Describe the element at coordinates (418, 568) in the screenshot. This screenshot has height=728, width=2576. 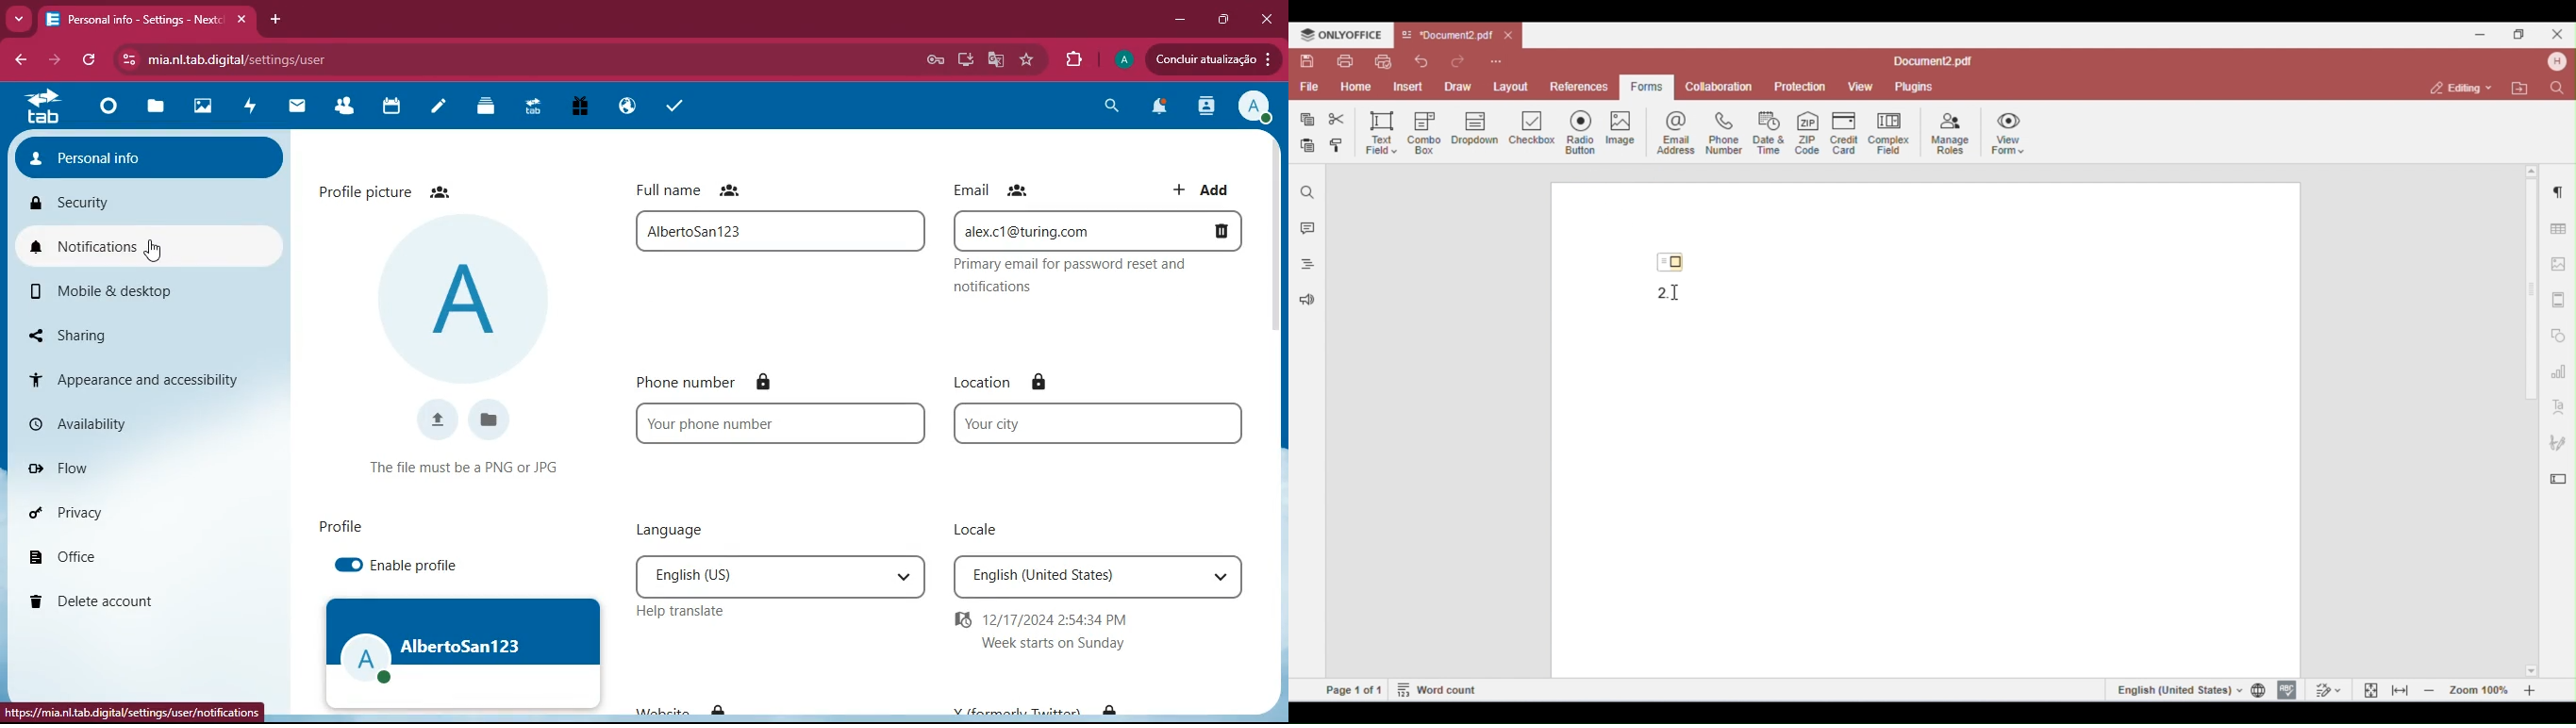
I see `enable` at that location.